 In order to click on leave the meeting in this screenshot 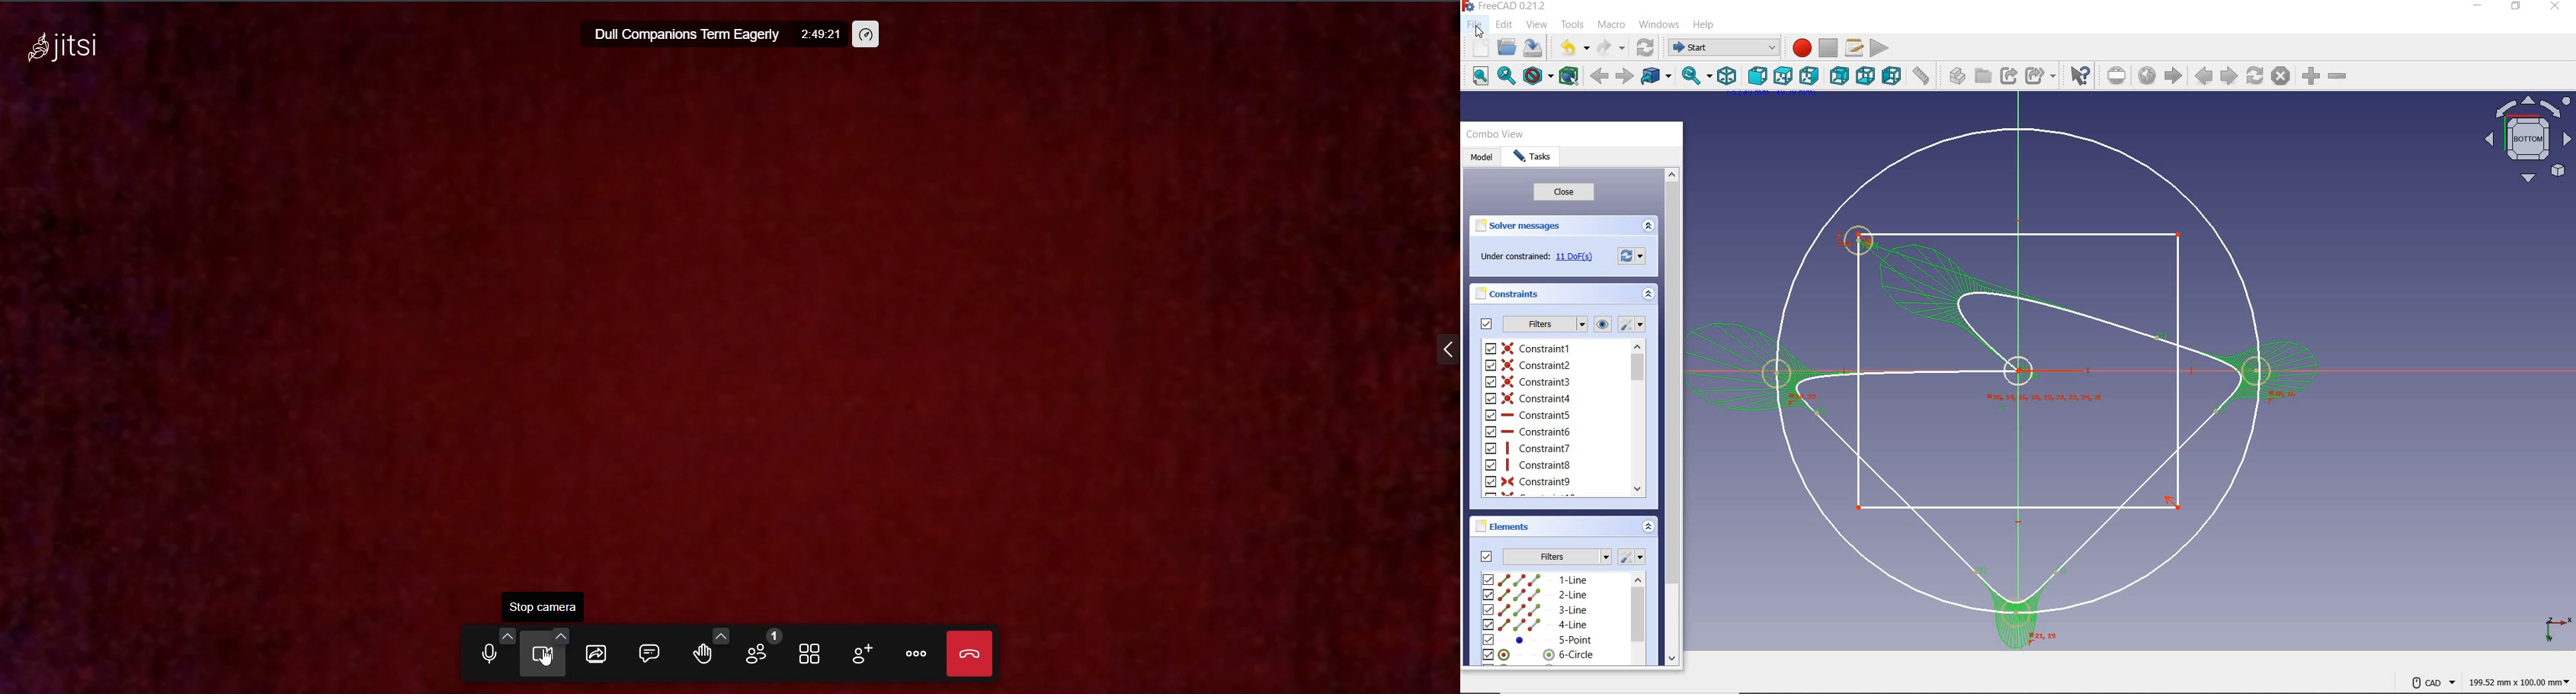, I will do `click(968, 652)`.